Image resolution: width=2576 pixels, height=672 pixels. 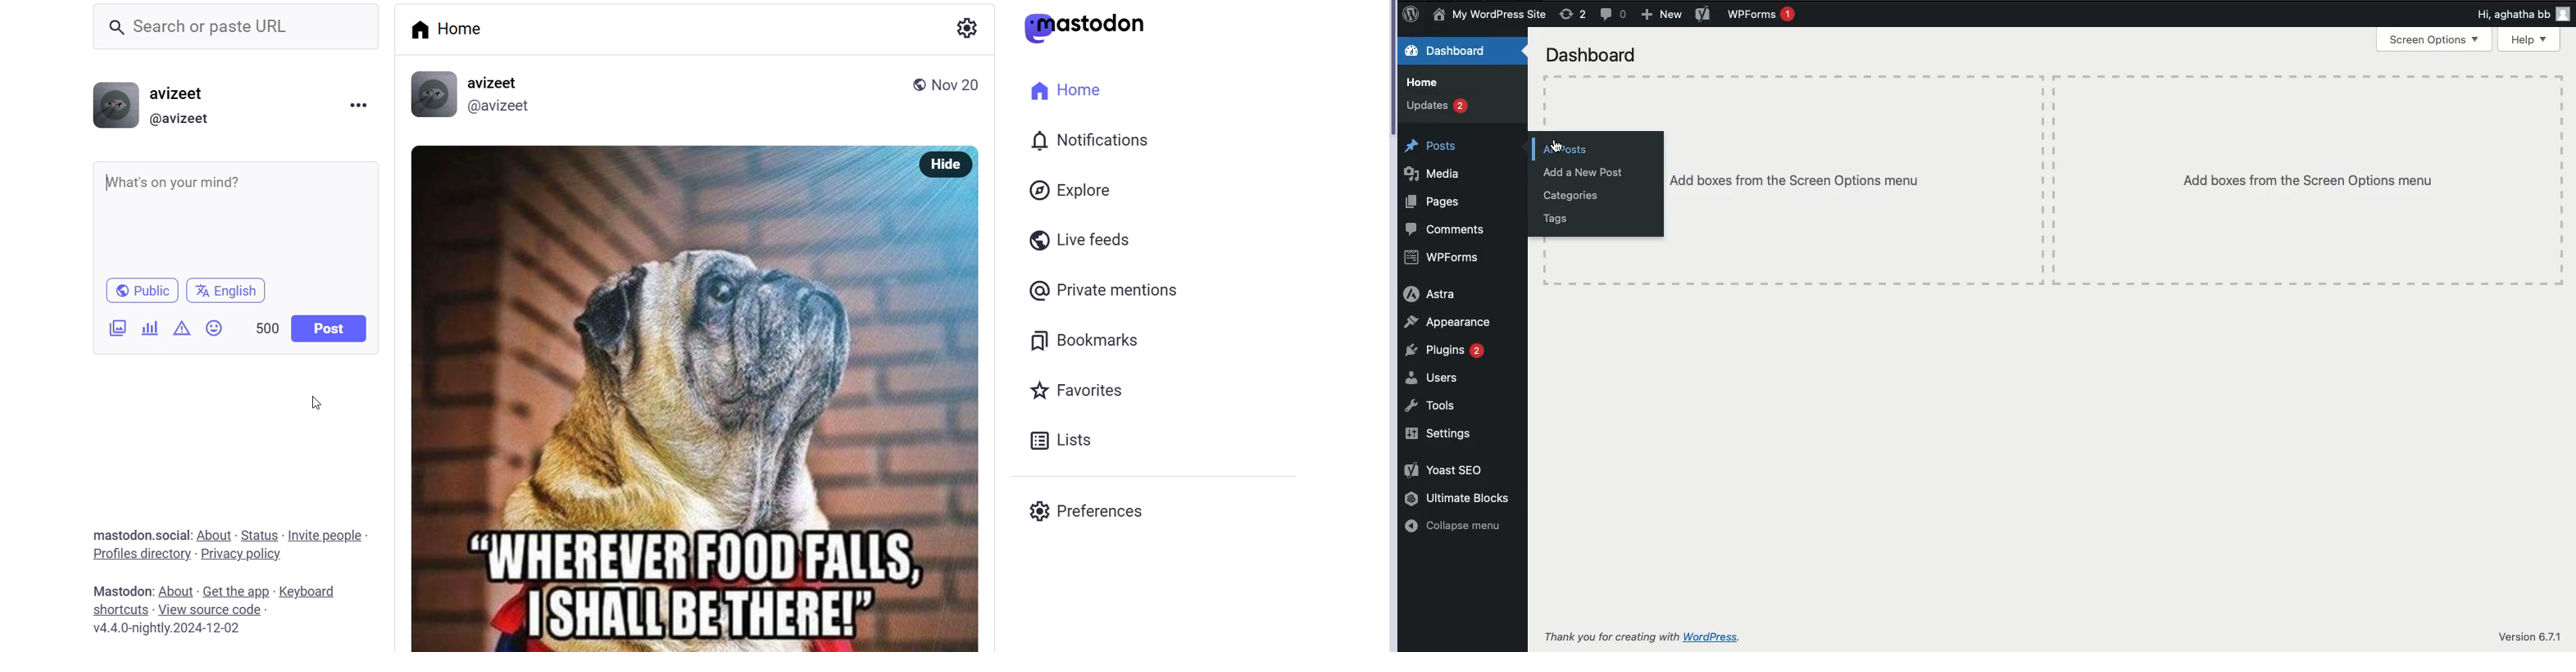 I want to click on Version 6.7.1, so click(x=2533, y=636).